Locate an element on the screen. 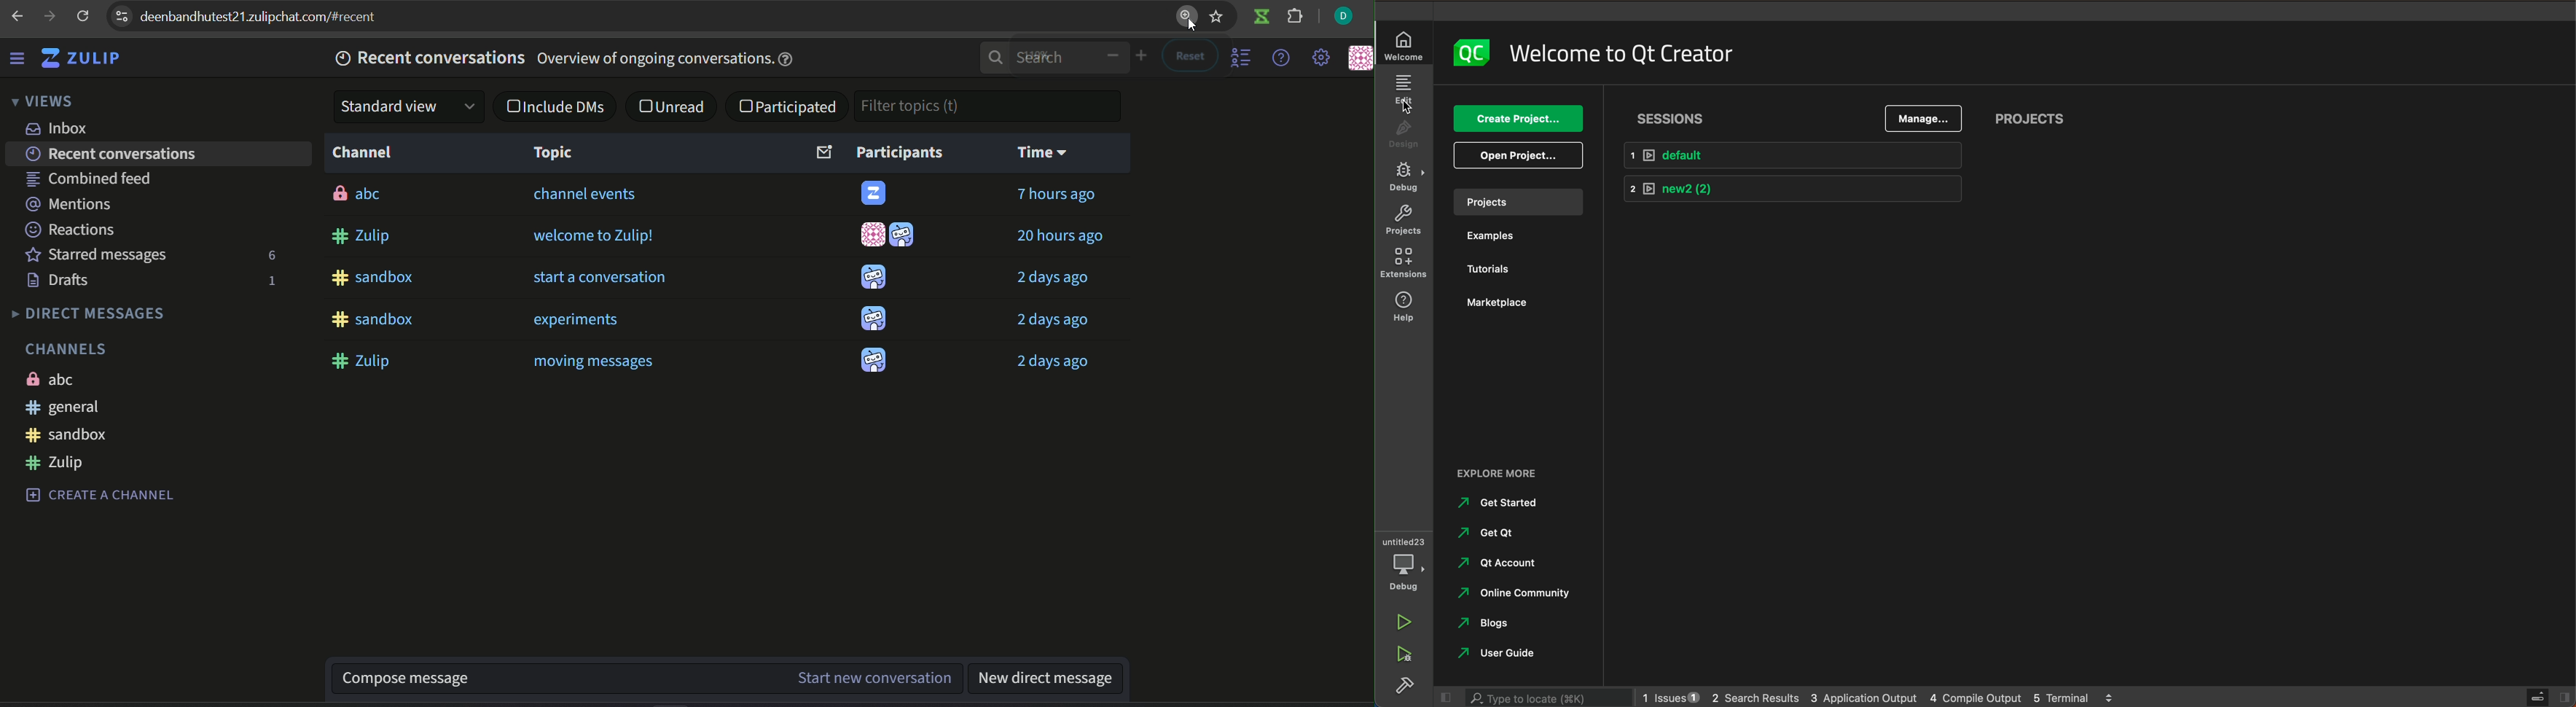 This screenshot has height=728, width=2576. #zulip is located at coordinates (366, 362).